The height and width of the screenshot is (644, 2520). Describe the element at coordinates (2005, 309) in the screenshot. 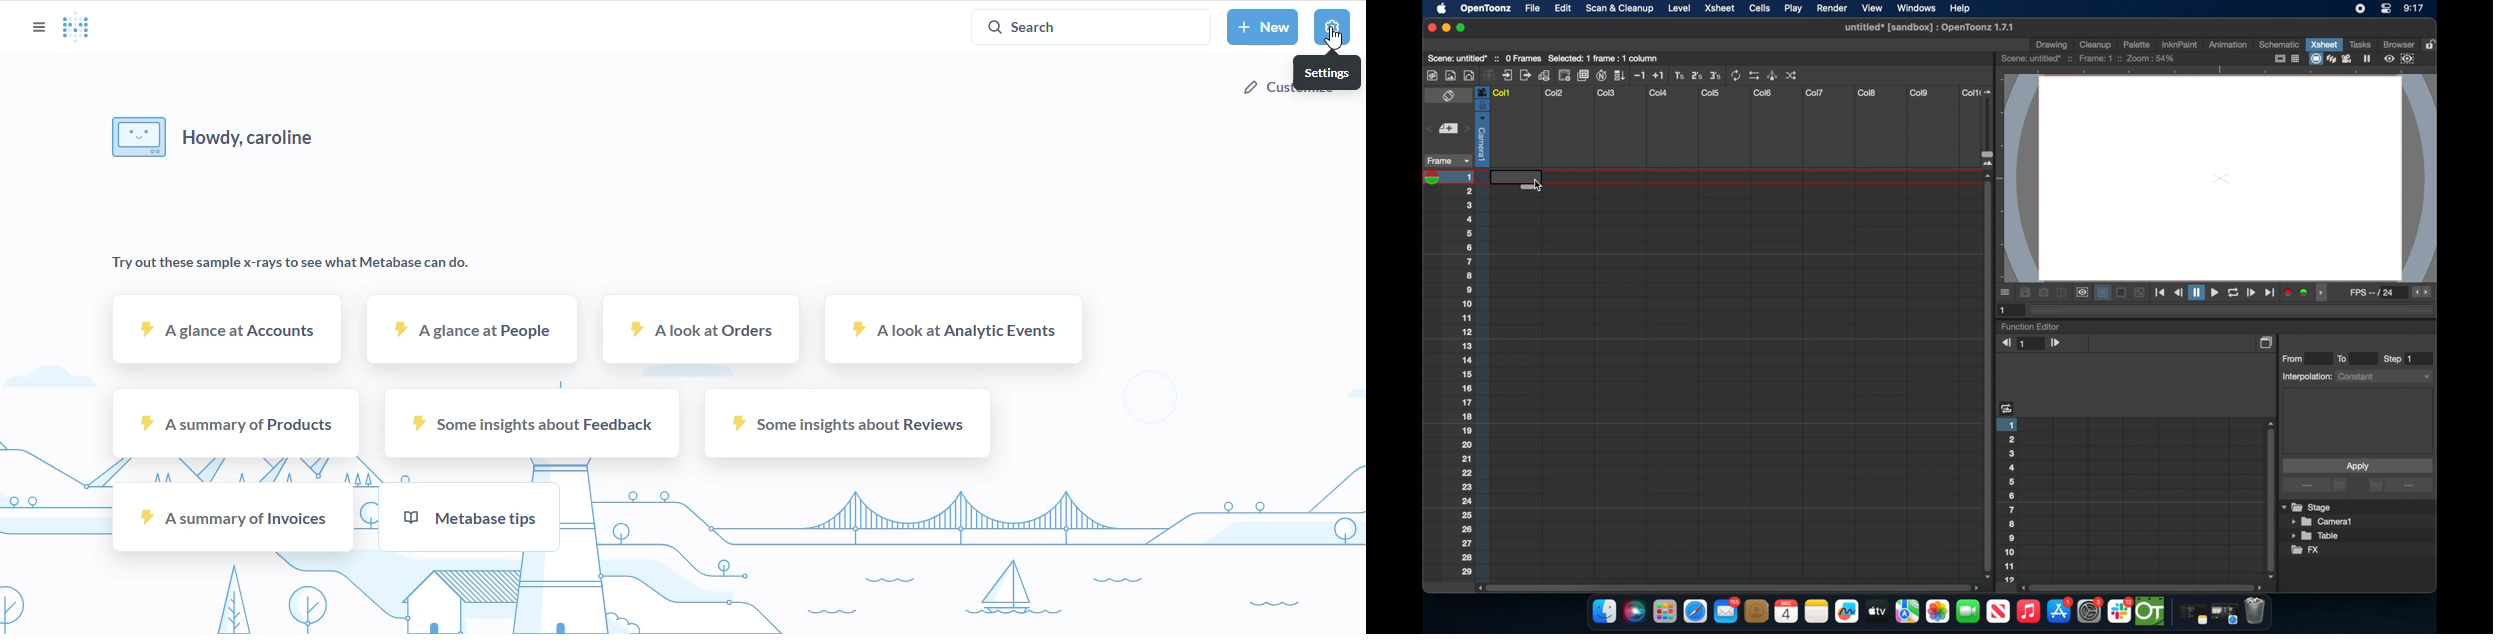

I see `1` at that location.